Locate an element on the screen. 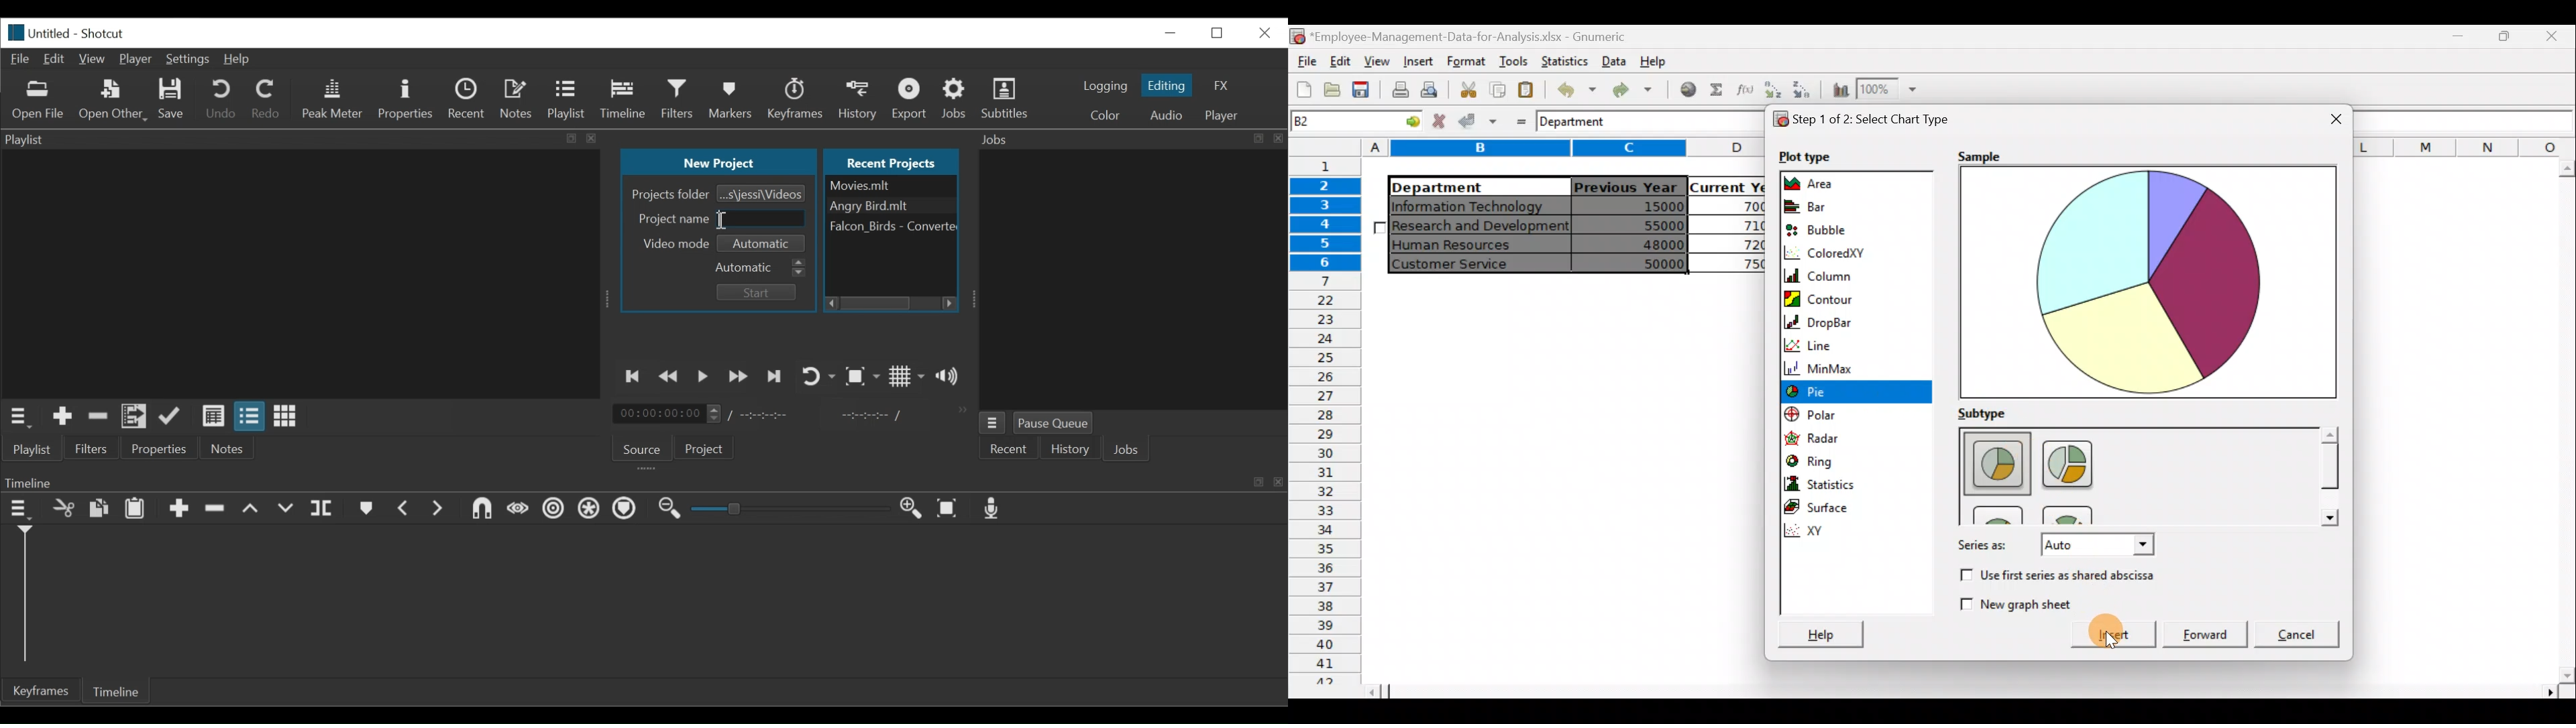  Properties is located at coordinates (406, 99).